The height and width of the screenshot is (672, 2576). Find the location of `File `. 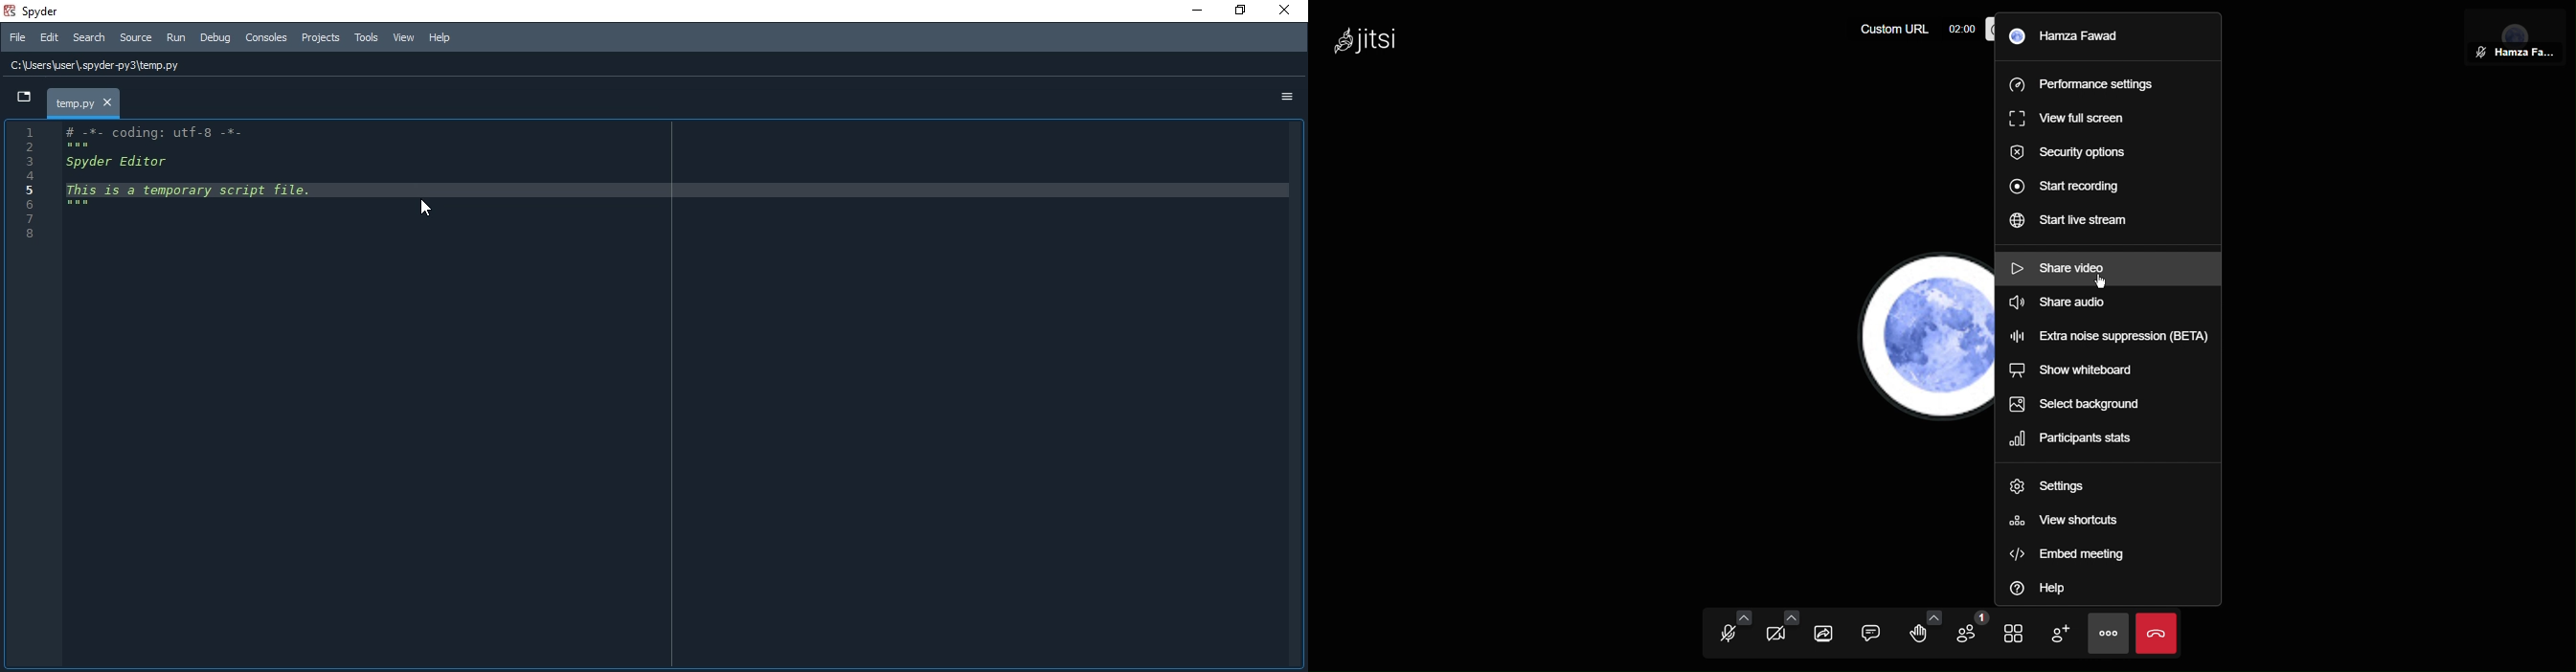

File  is located at coordinates (14, 38).